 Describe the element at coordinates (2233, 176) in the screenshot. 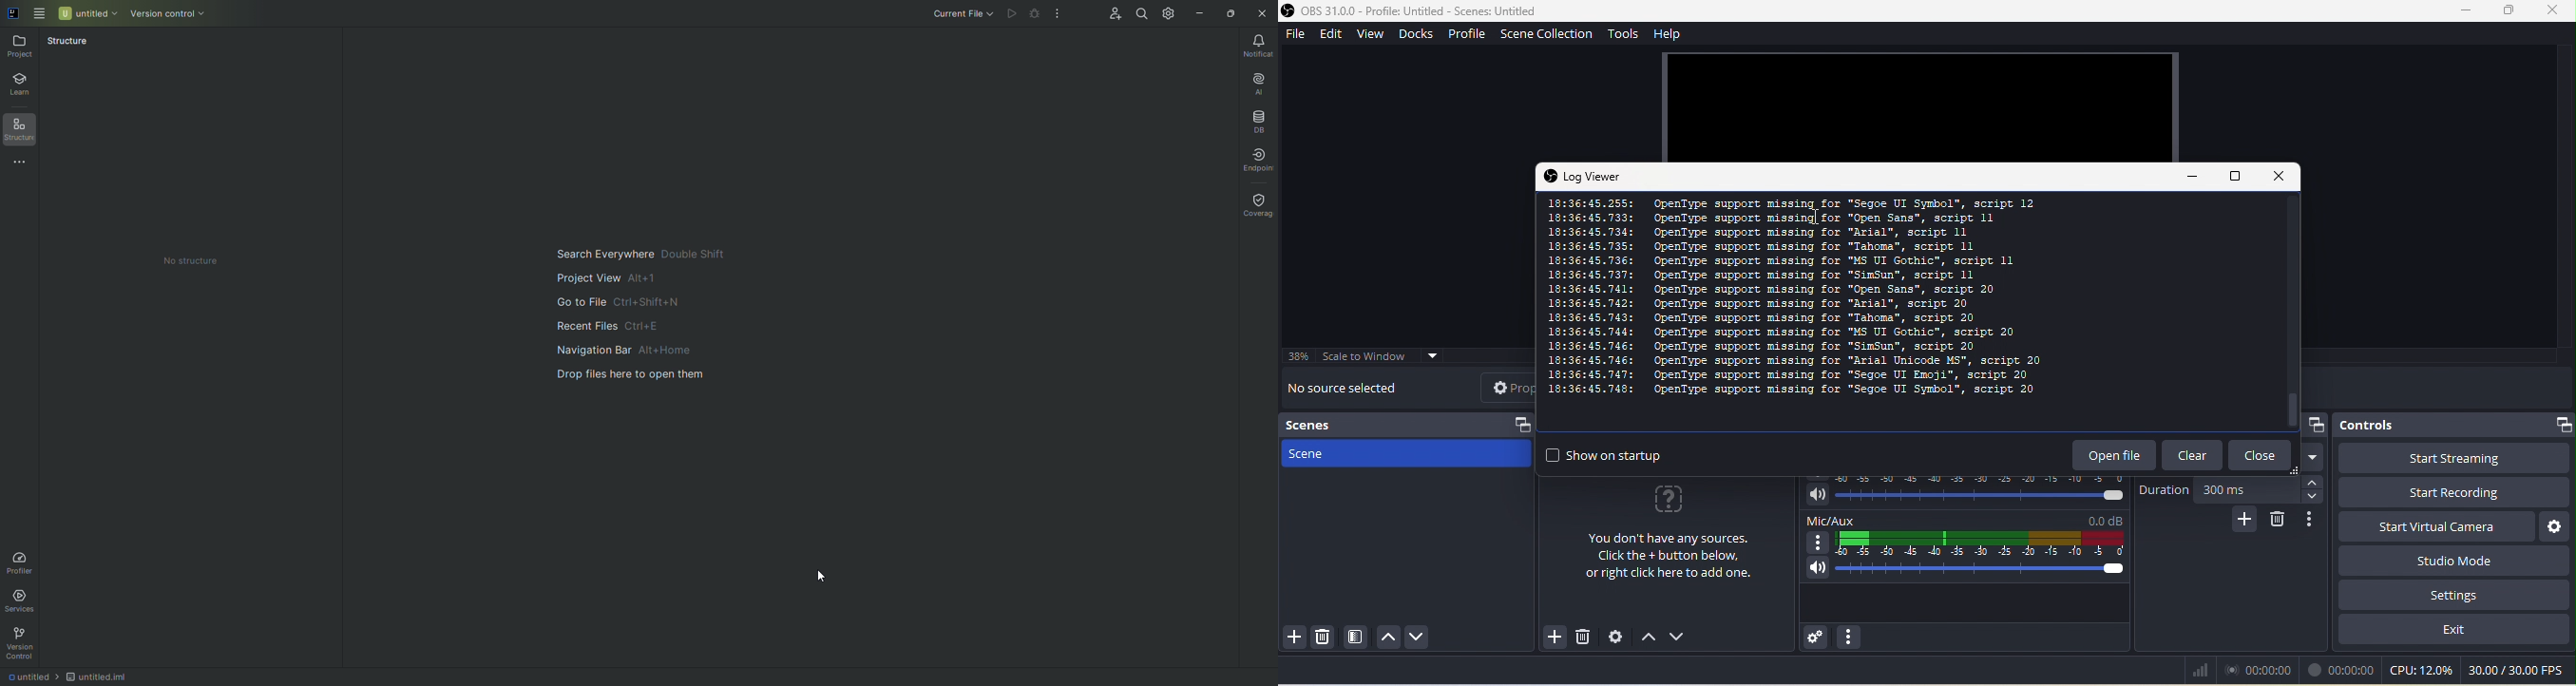

I see `maximize` at that location.